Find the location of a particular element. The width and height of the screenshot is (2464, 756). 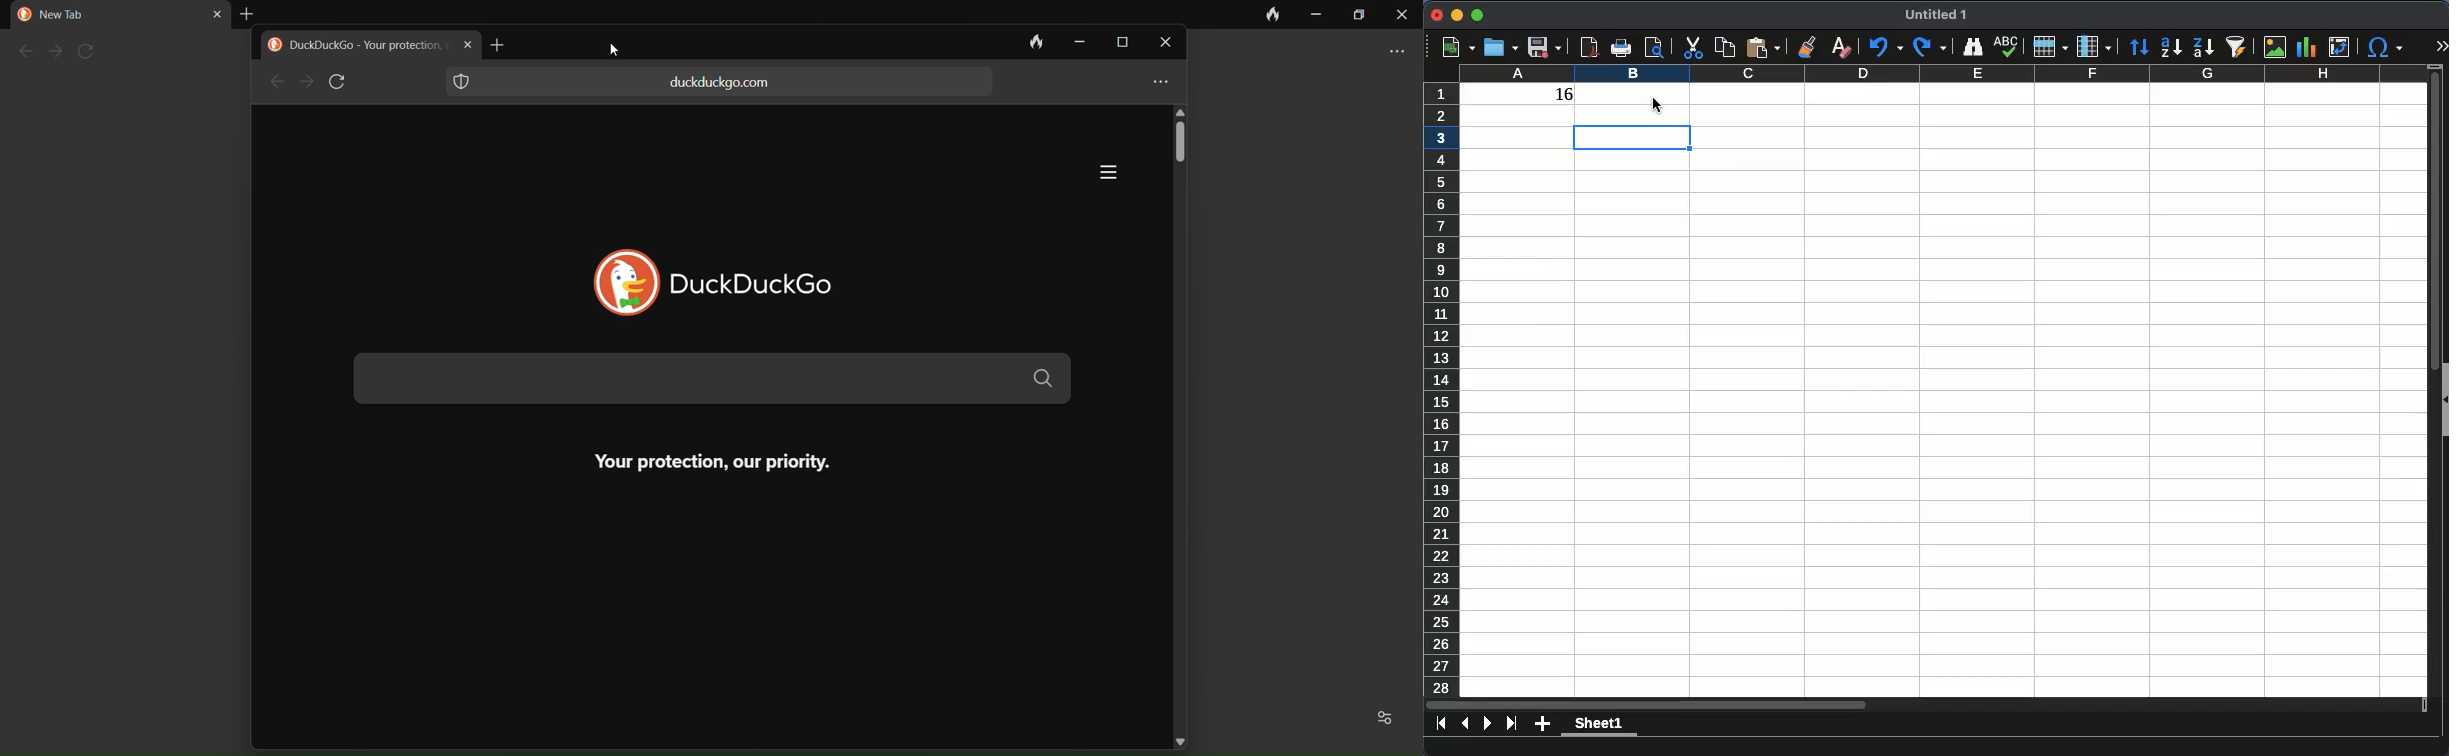

clear formatting is located at coordinates (1840, 48).